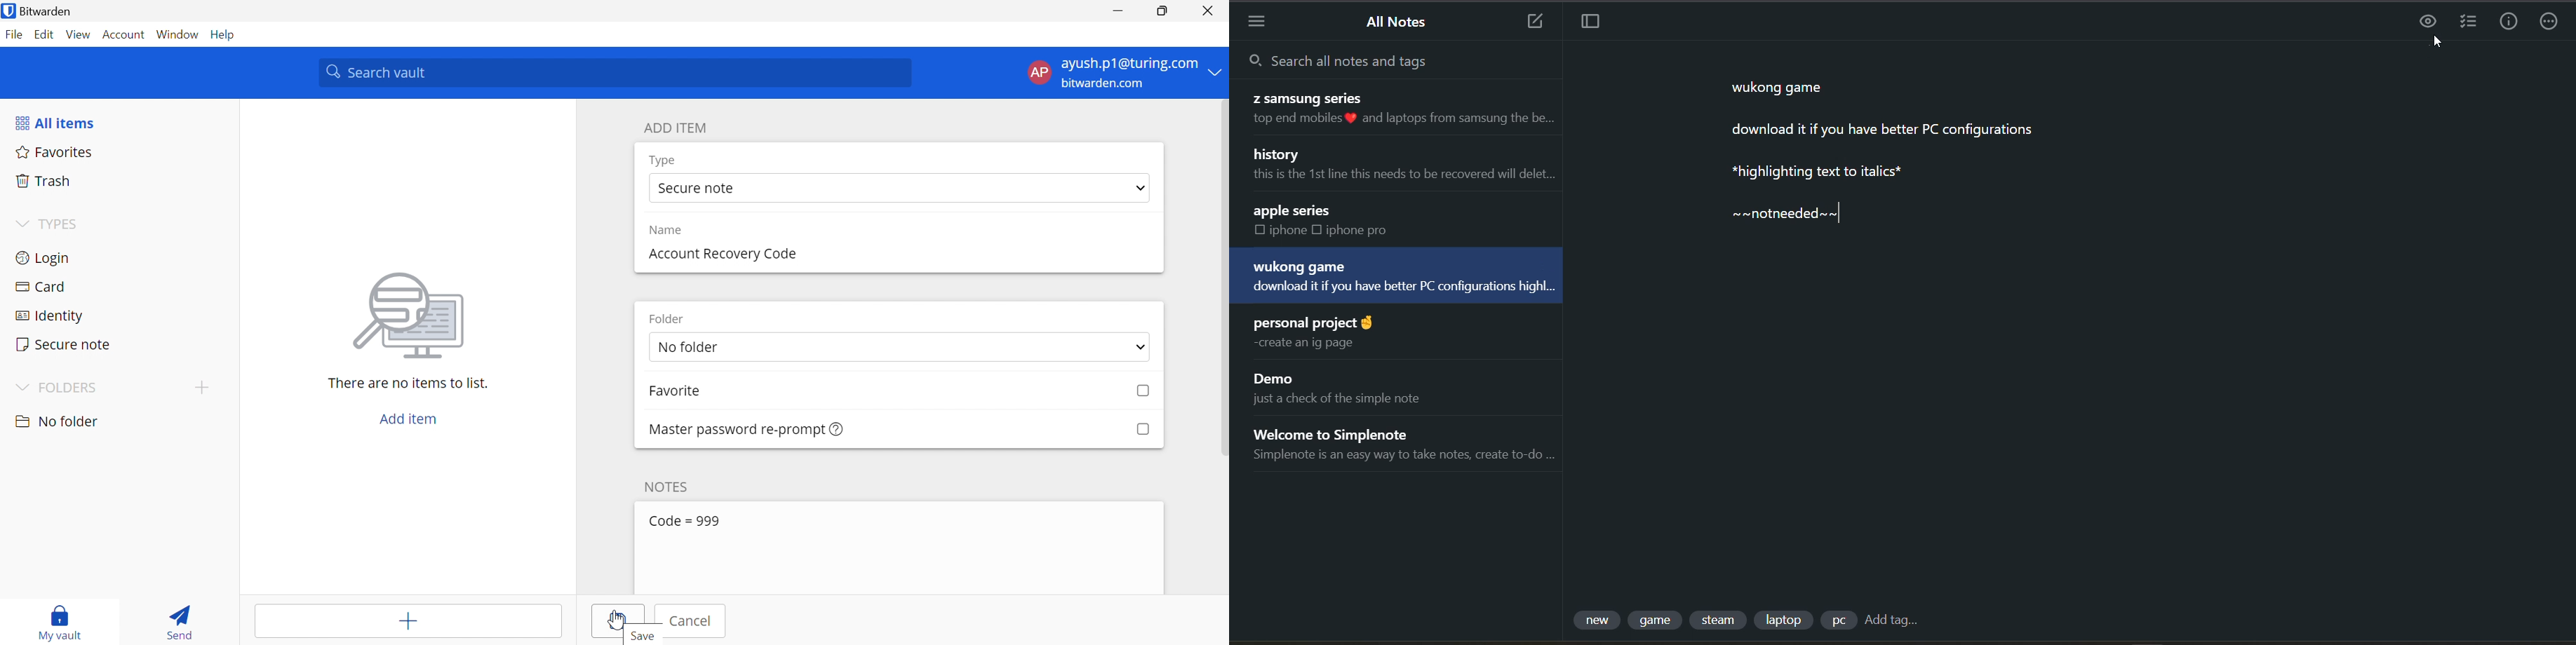 The image size is (2576, 672). Describe the element at coordinates (1400, 161) in the screenshot. I see `note title and preview` at that location.